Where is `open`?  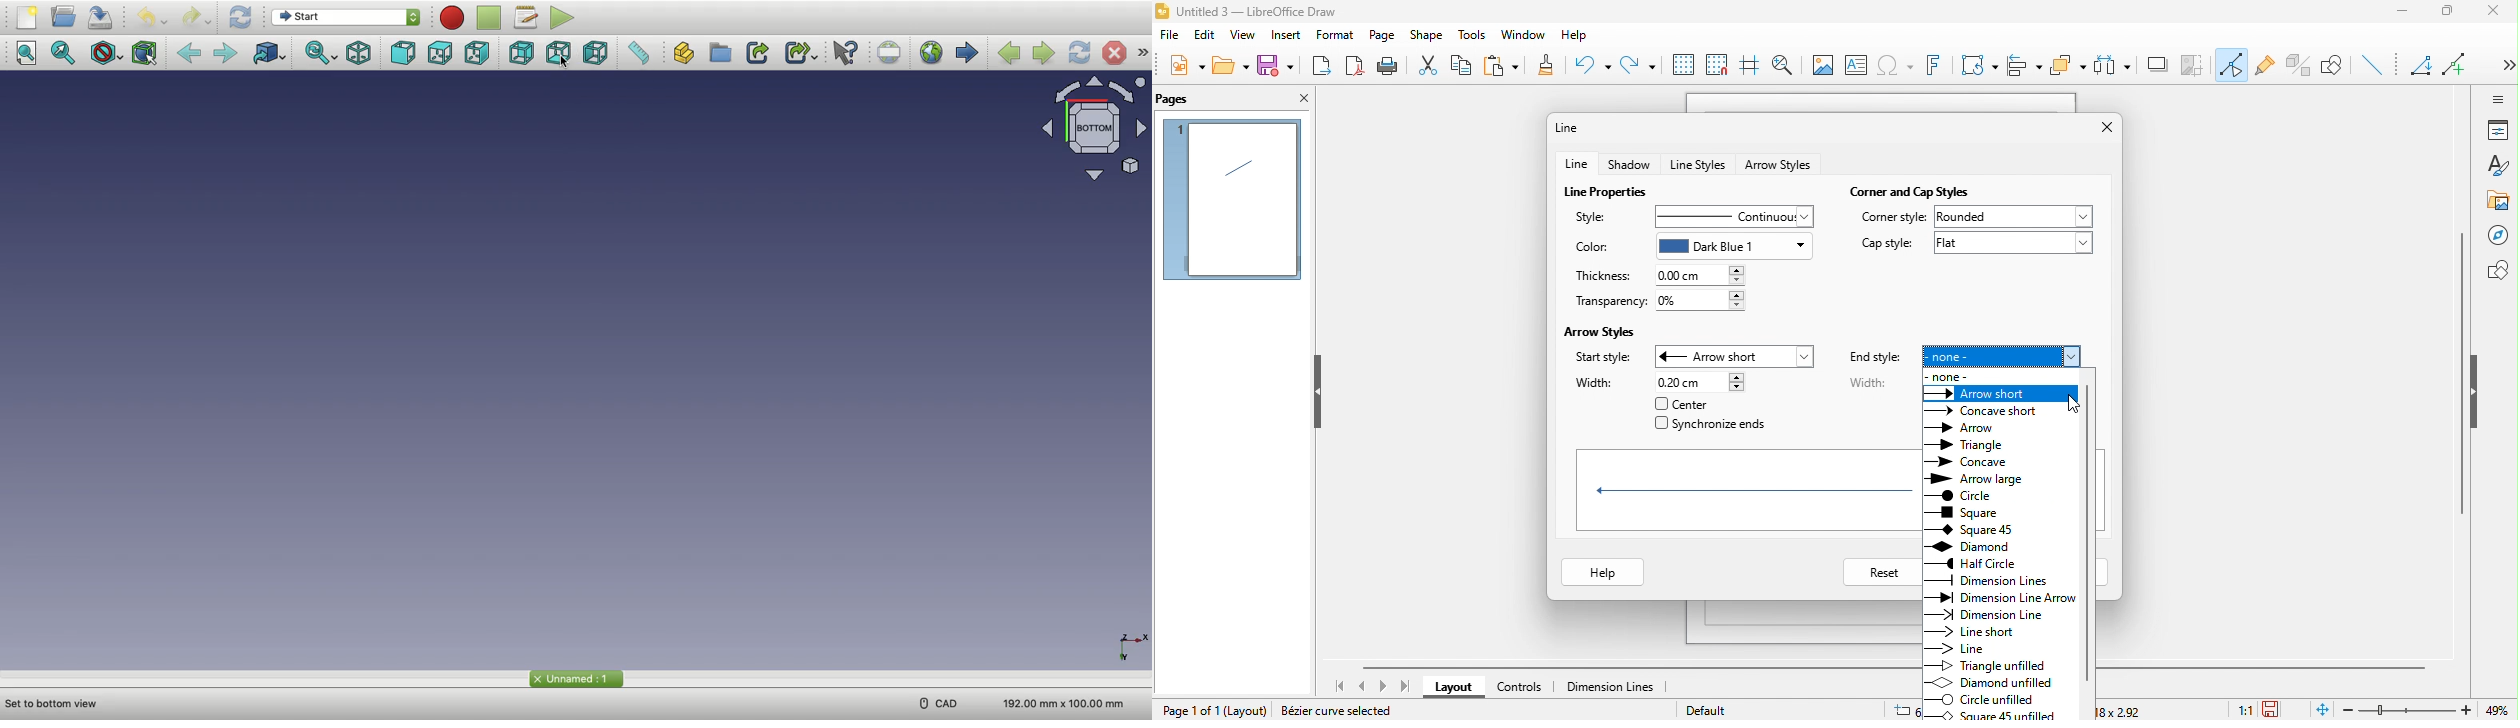
open is located at coordinates (1232, 65).